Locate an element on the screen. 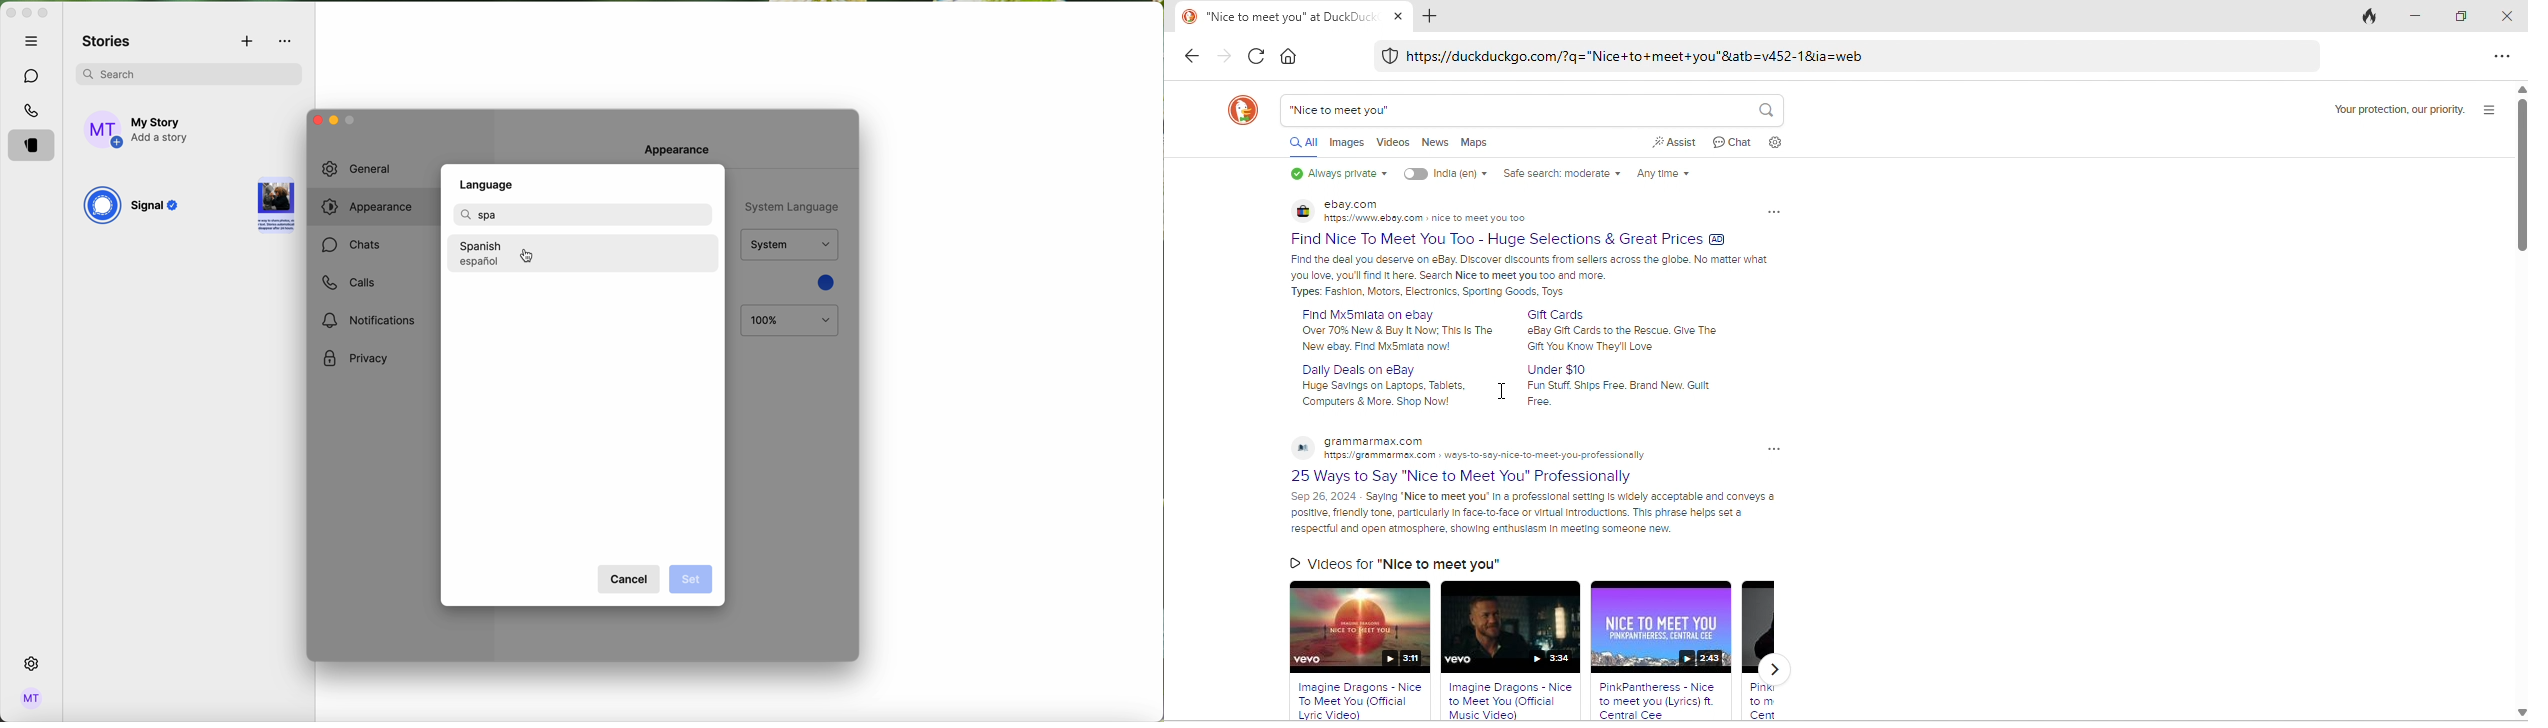 This screenshot has height=728, width=2548. story is located at coordinates (276, 207).